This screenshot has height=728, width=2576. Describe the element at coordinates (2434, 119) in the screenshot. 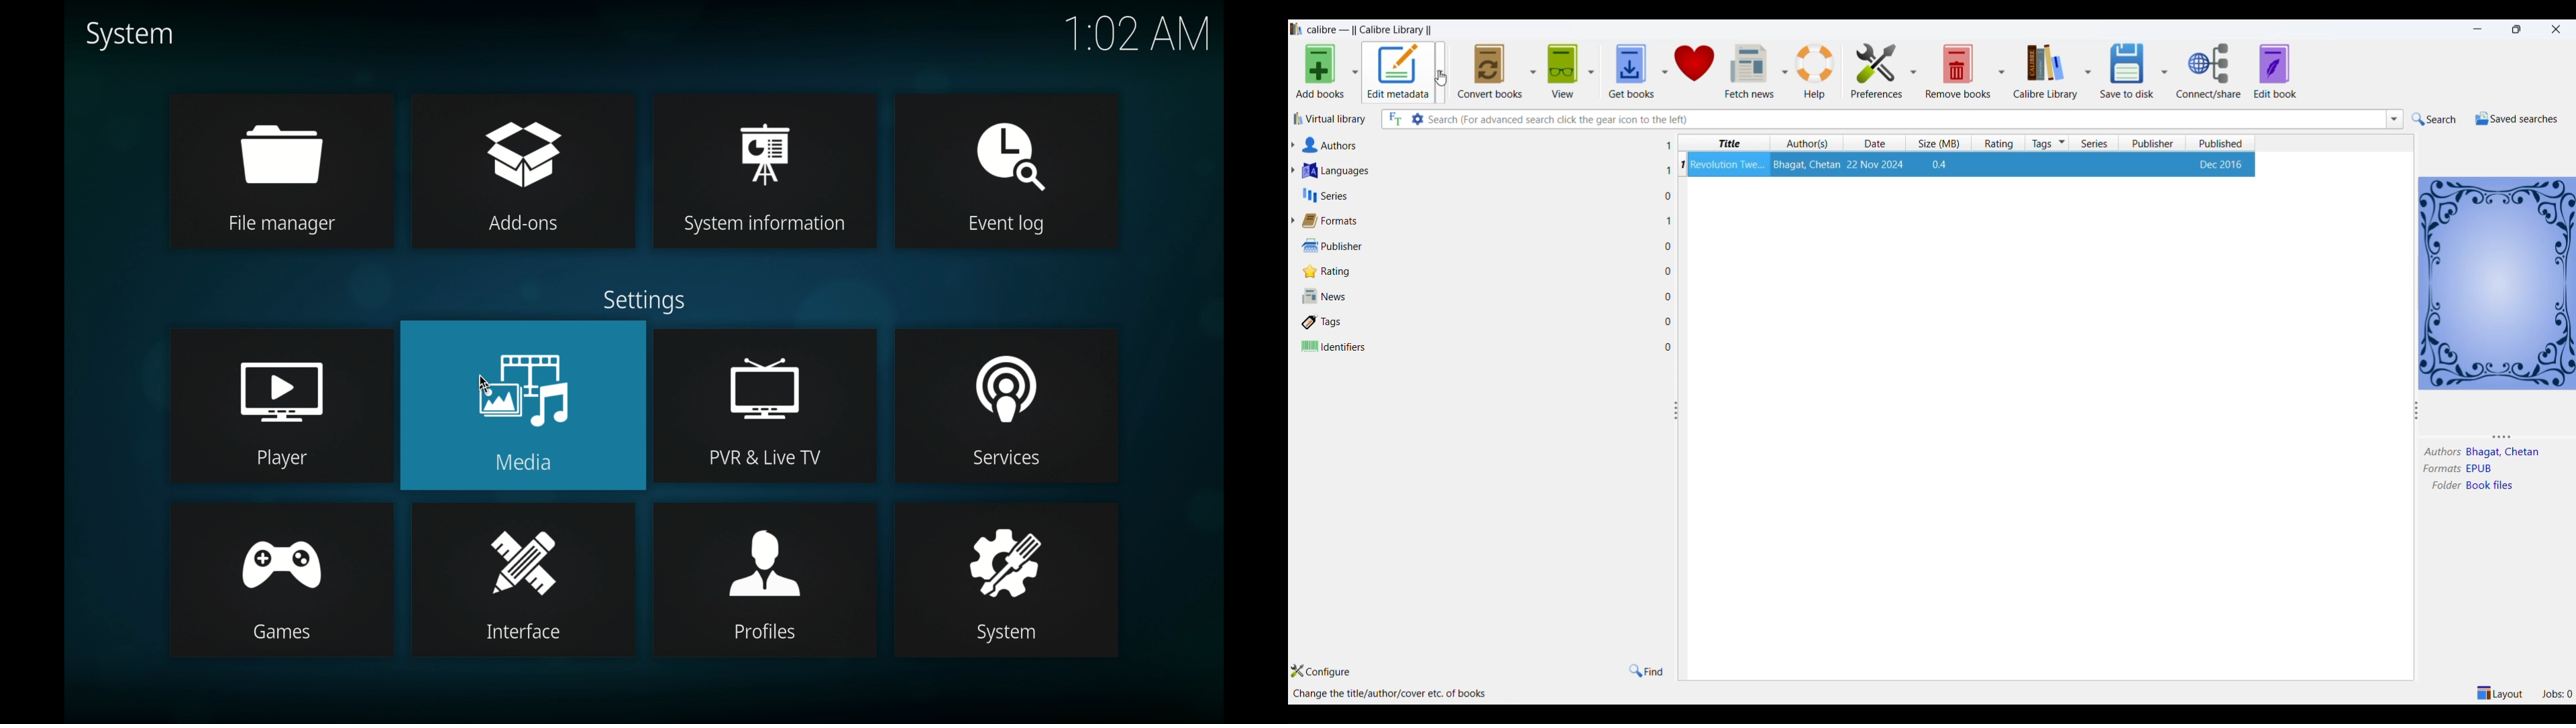

I see `search` at that location.